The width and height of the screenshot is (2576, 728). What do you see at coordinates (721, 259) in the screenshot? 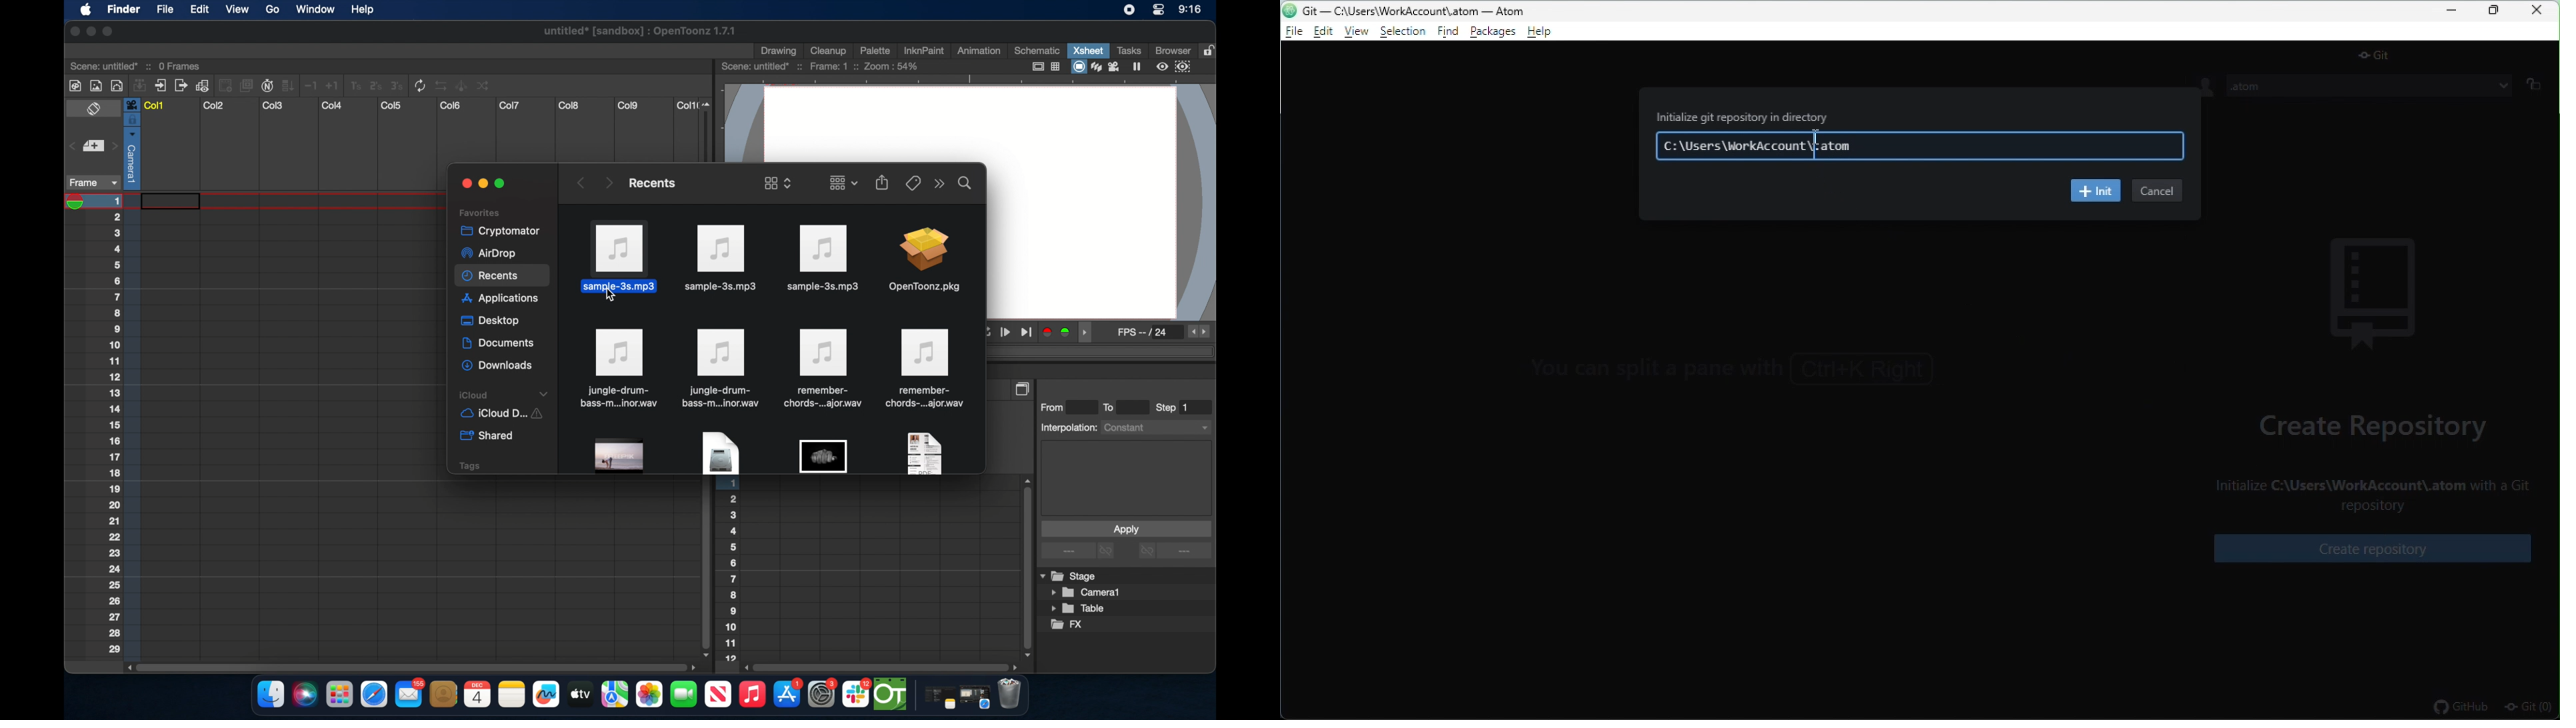
I see `mp3 icon` at bounding box center [721, 259].